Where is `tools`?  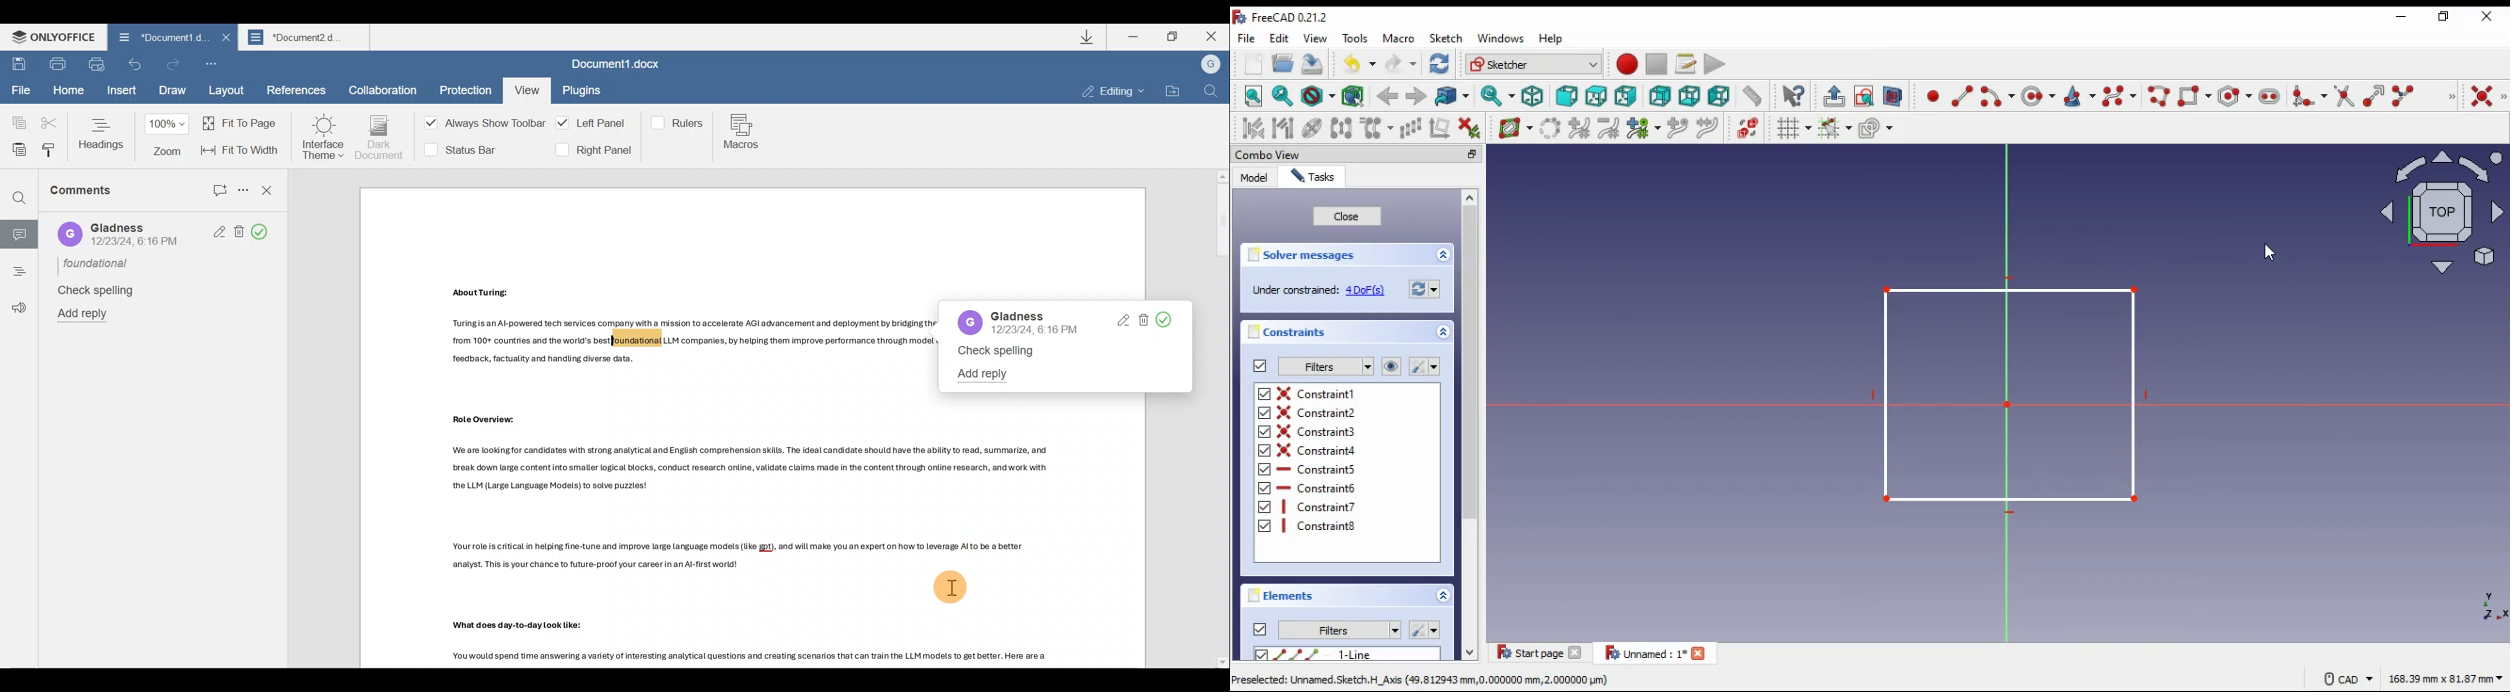
tools is located at coordinates (1355, 38).